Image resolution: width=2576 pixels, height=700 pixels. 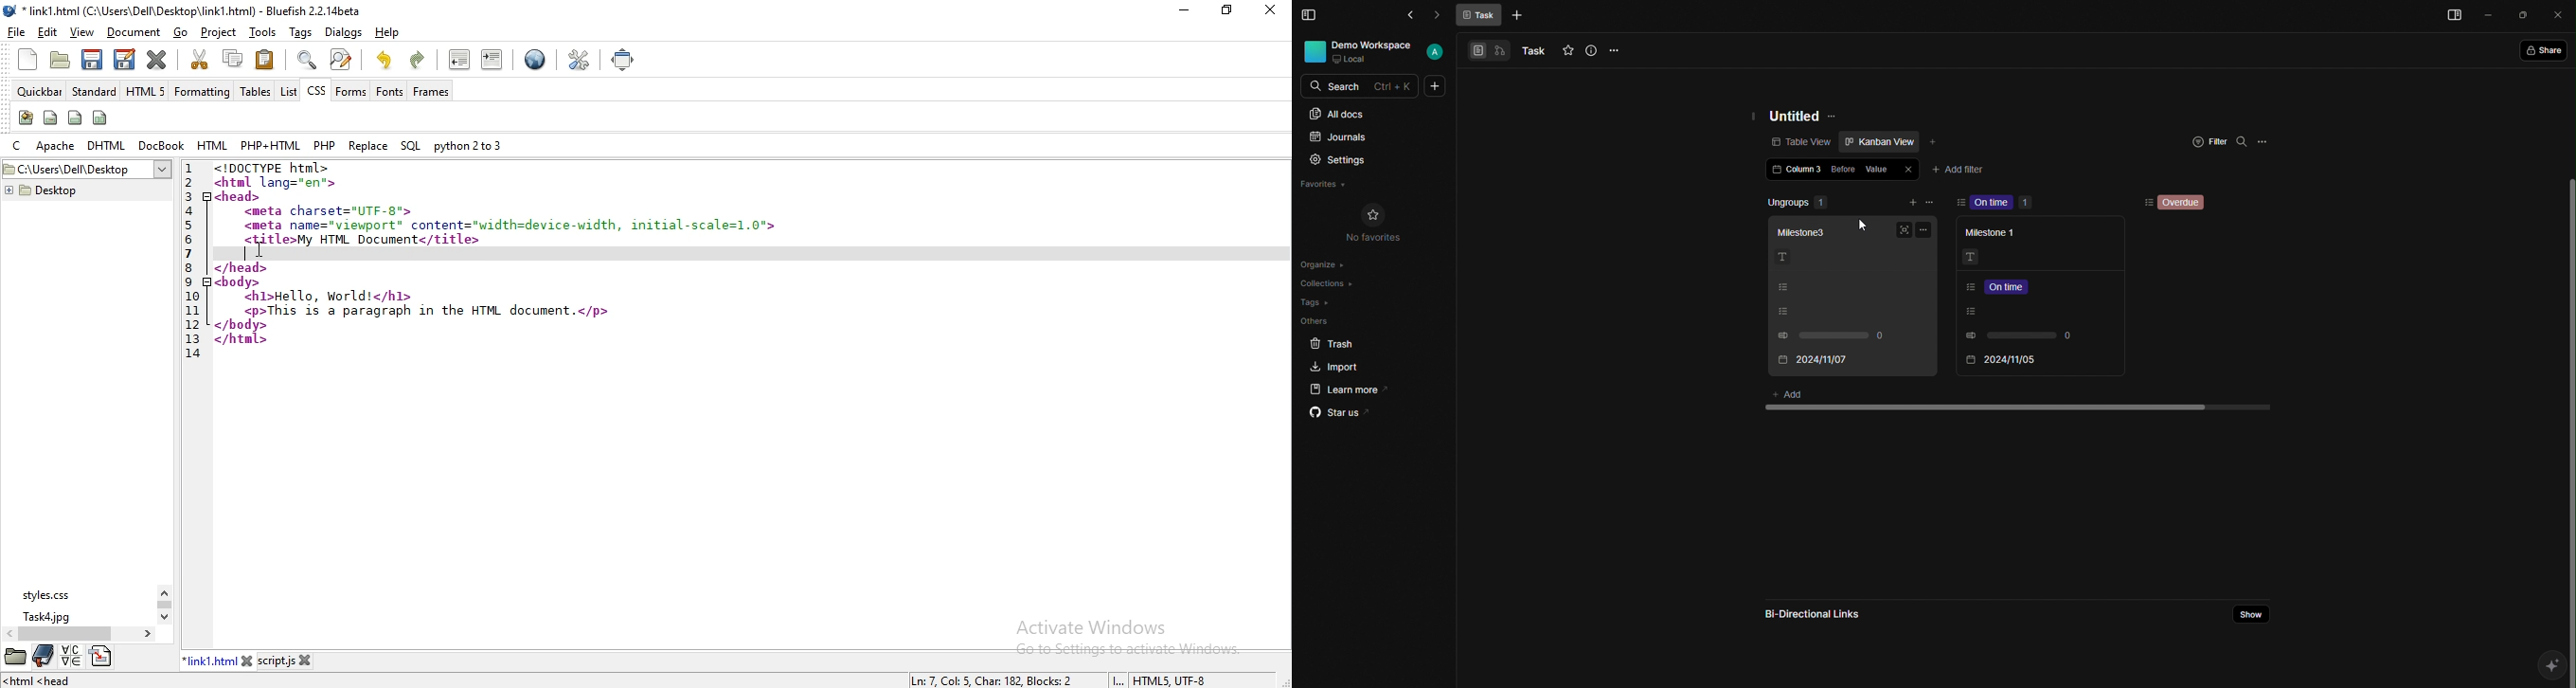 I want to click on User, so click(x=1373, y=52).